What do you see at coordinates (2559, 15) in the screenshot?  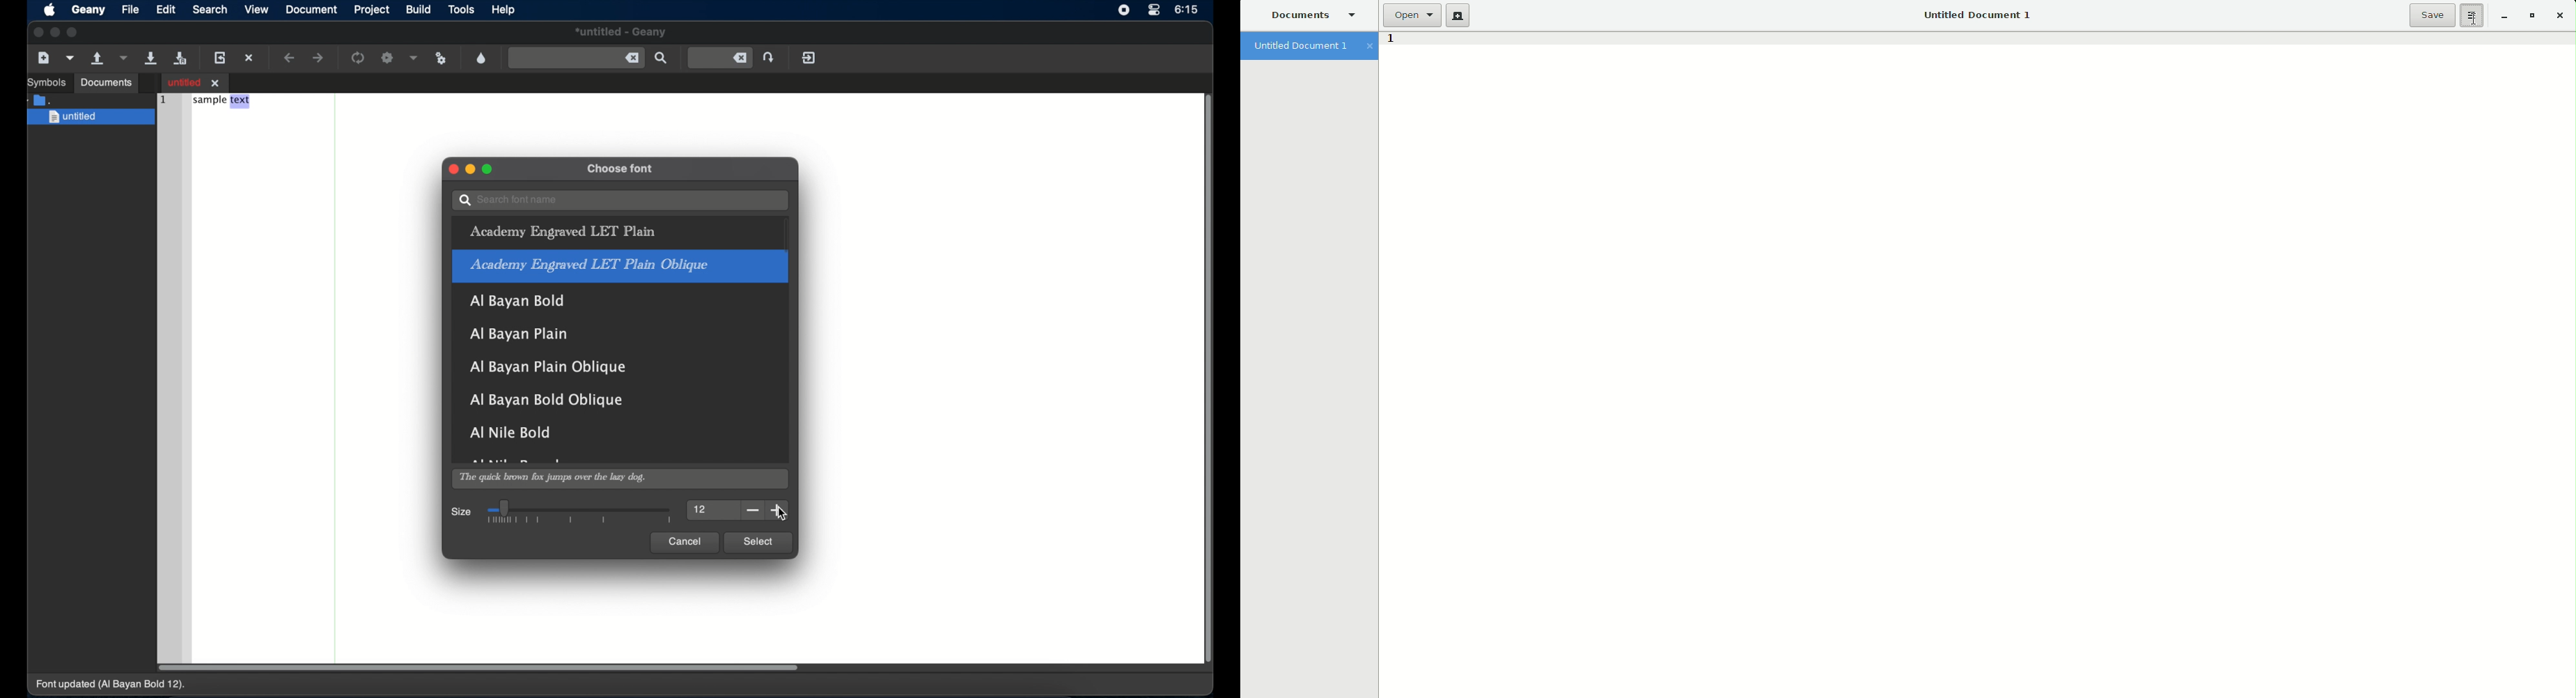 I see `Close` at bounding box center [2559, 15].